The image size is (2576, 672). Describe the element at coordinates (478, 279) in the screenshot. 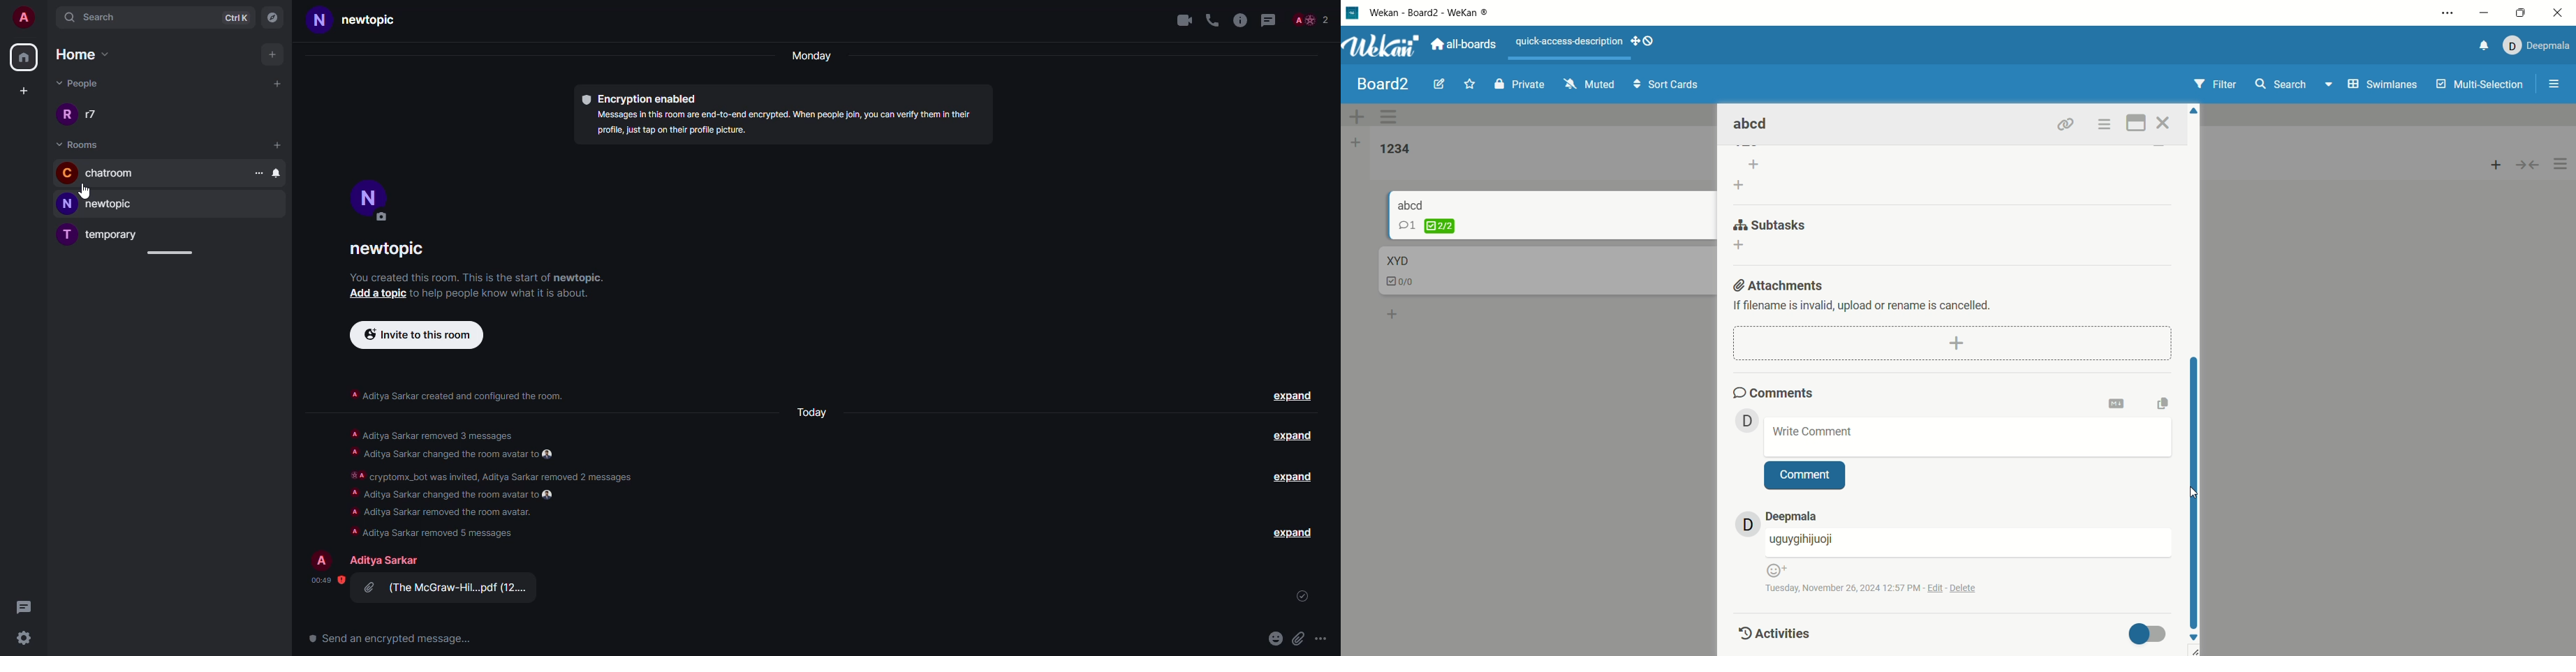

I see `info` at that location.